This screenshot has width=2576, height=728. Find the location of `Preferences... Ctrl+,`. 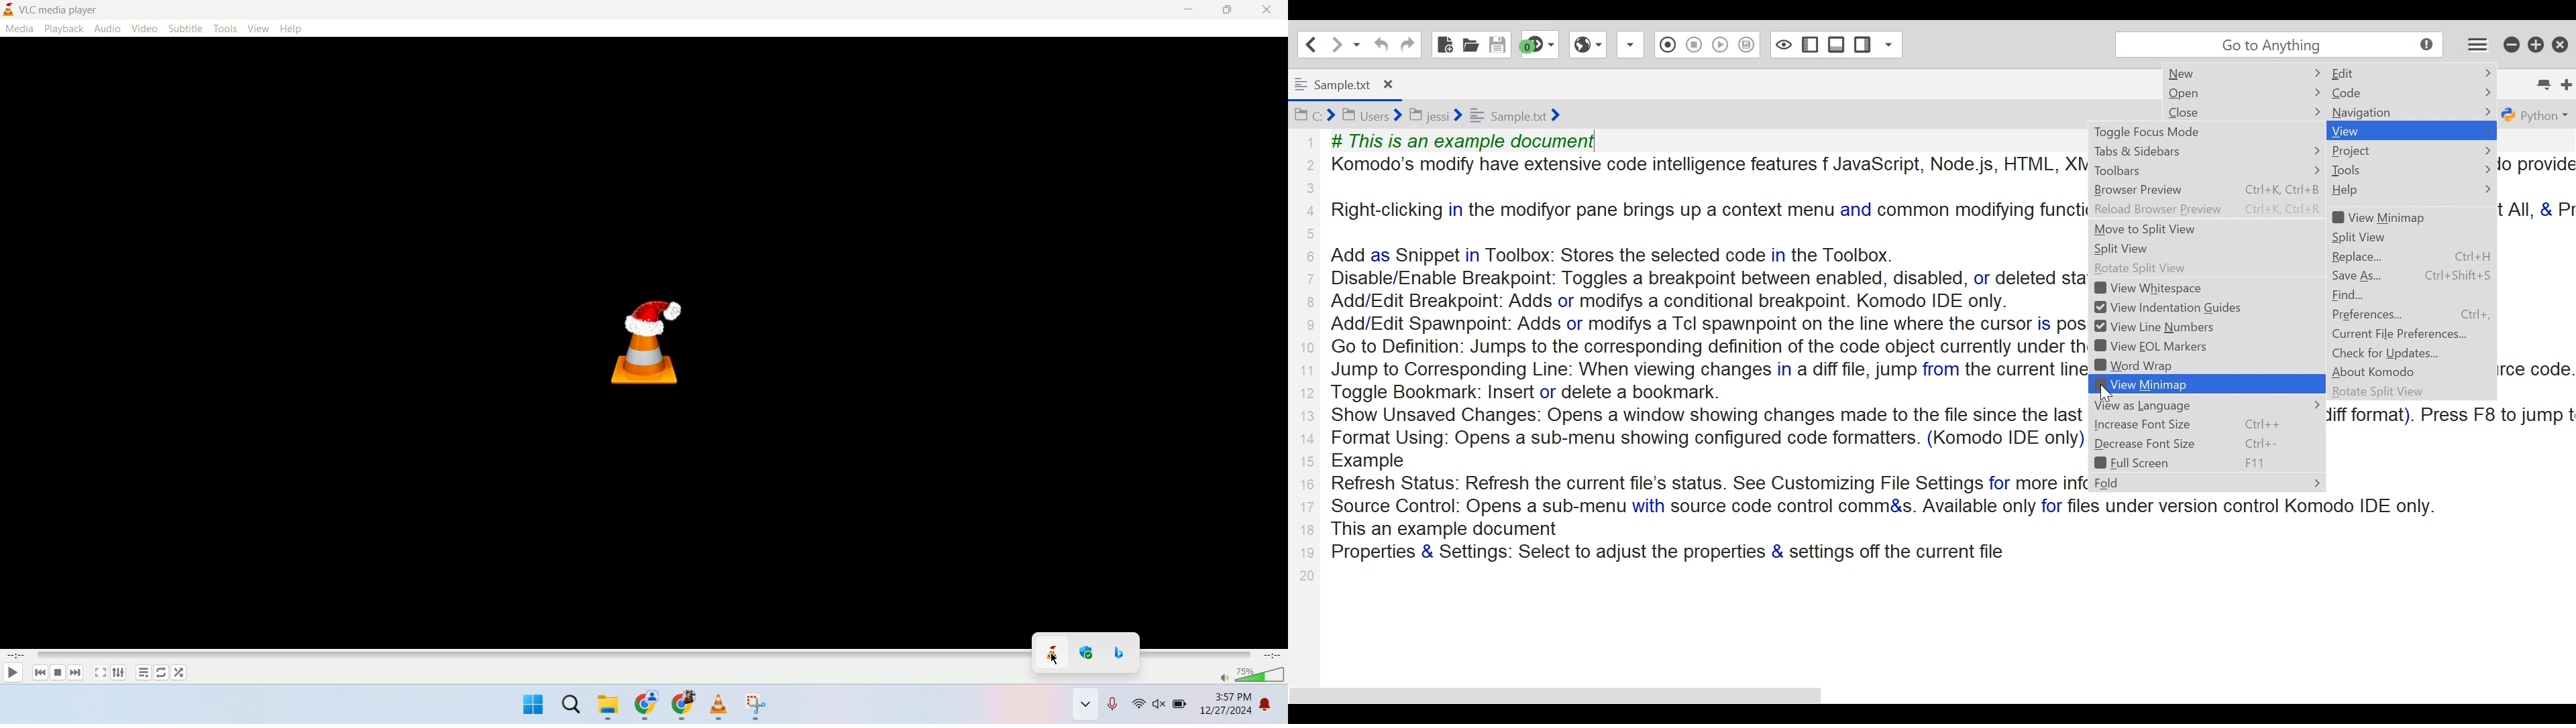

Preferences... Ctrl+, is located at coordinates (2416, 314).